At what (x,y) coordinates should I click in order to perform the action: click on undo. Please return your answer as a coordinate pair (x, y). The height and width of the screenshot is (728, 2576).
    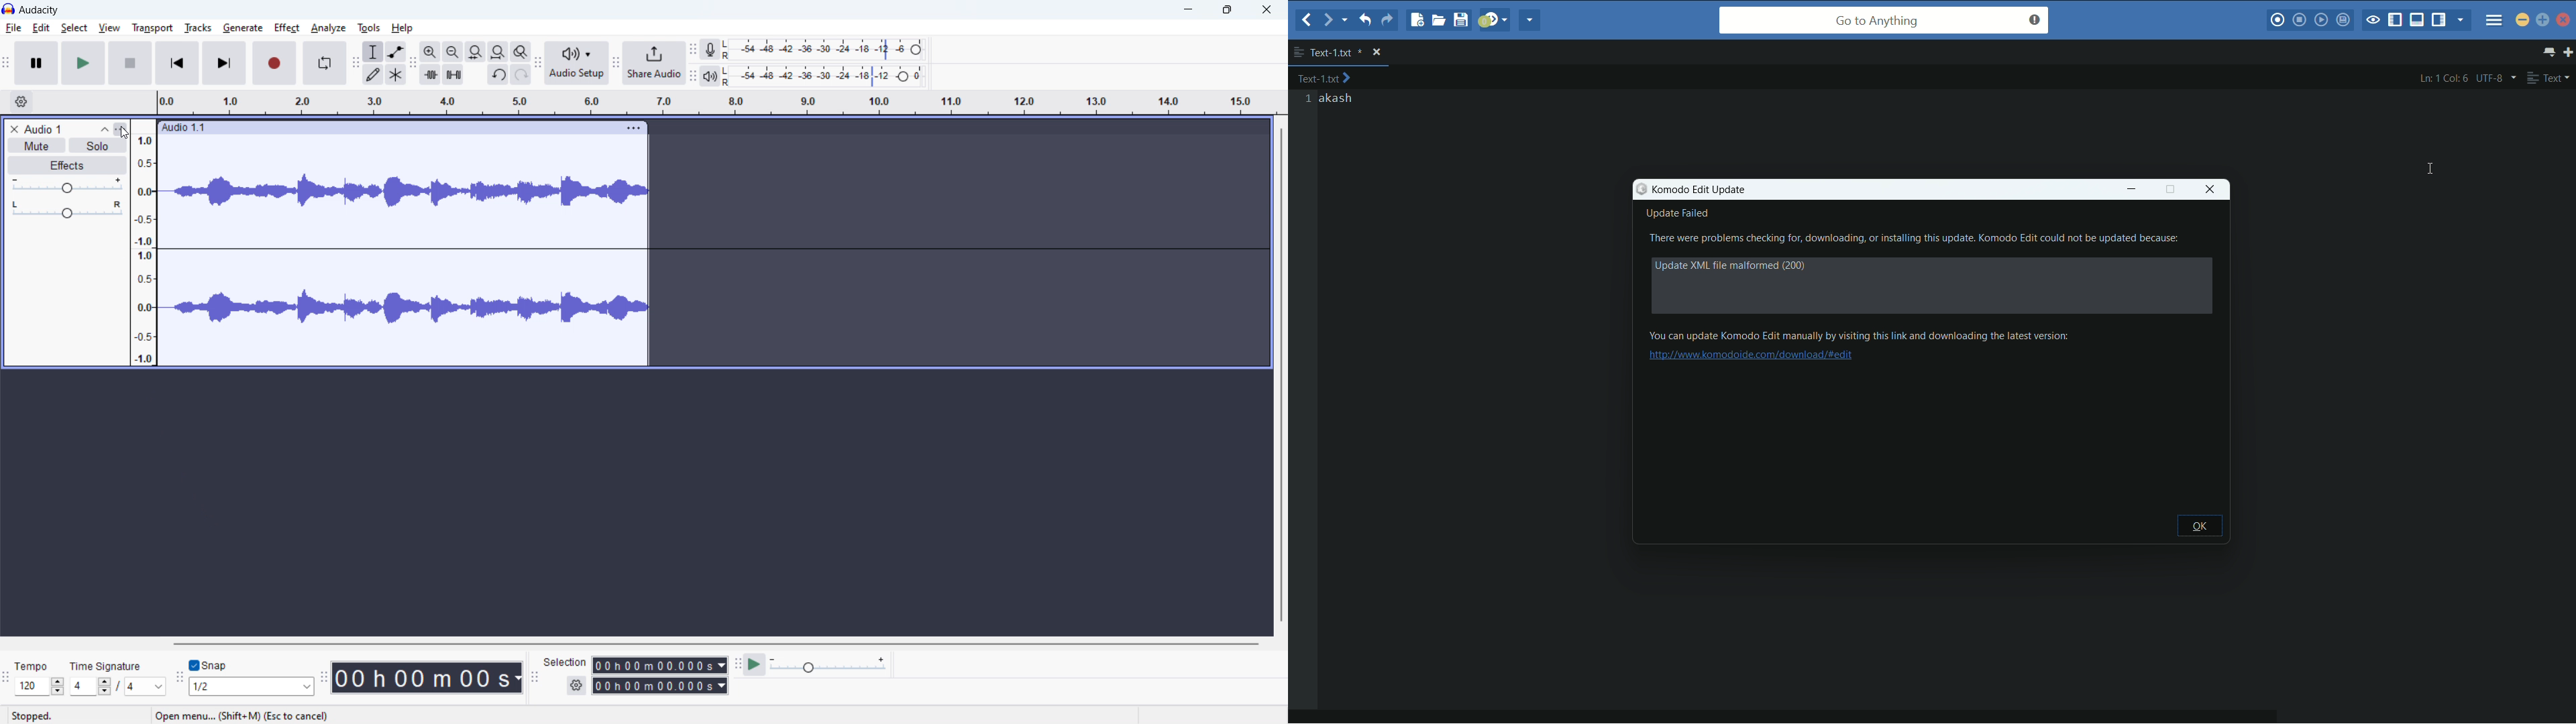
    Looking at the image, I should click on (498, 74).